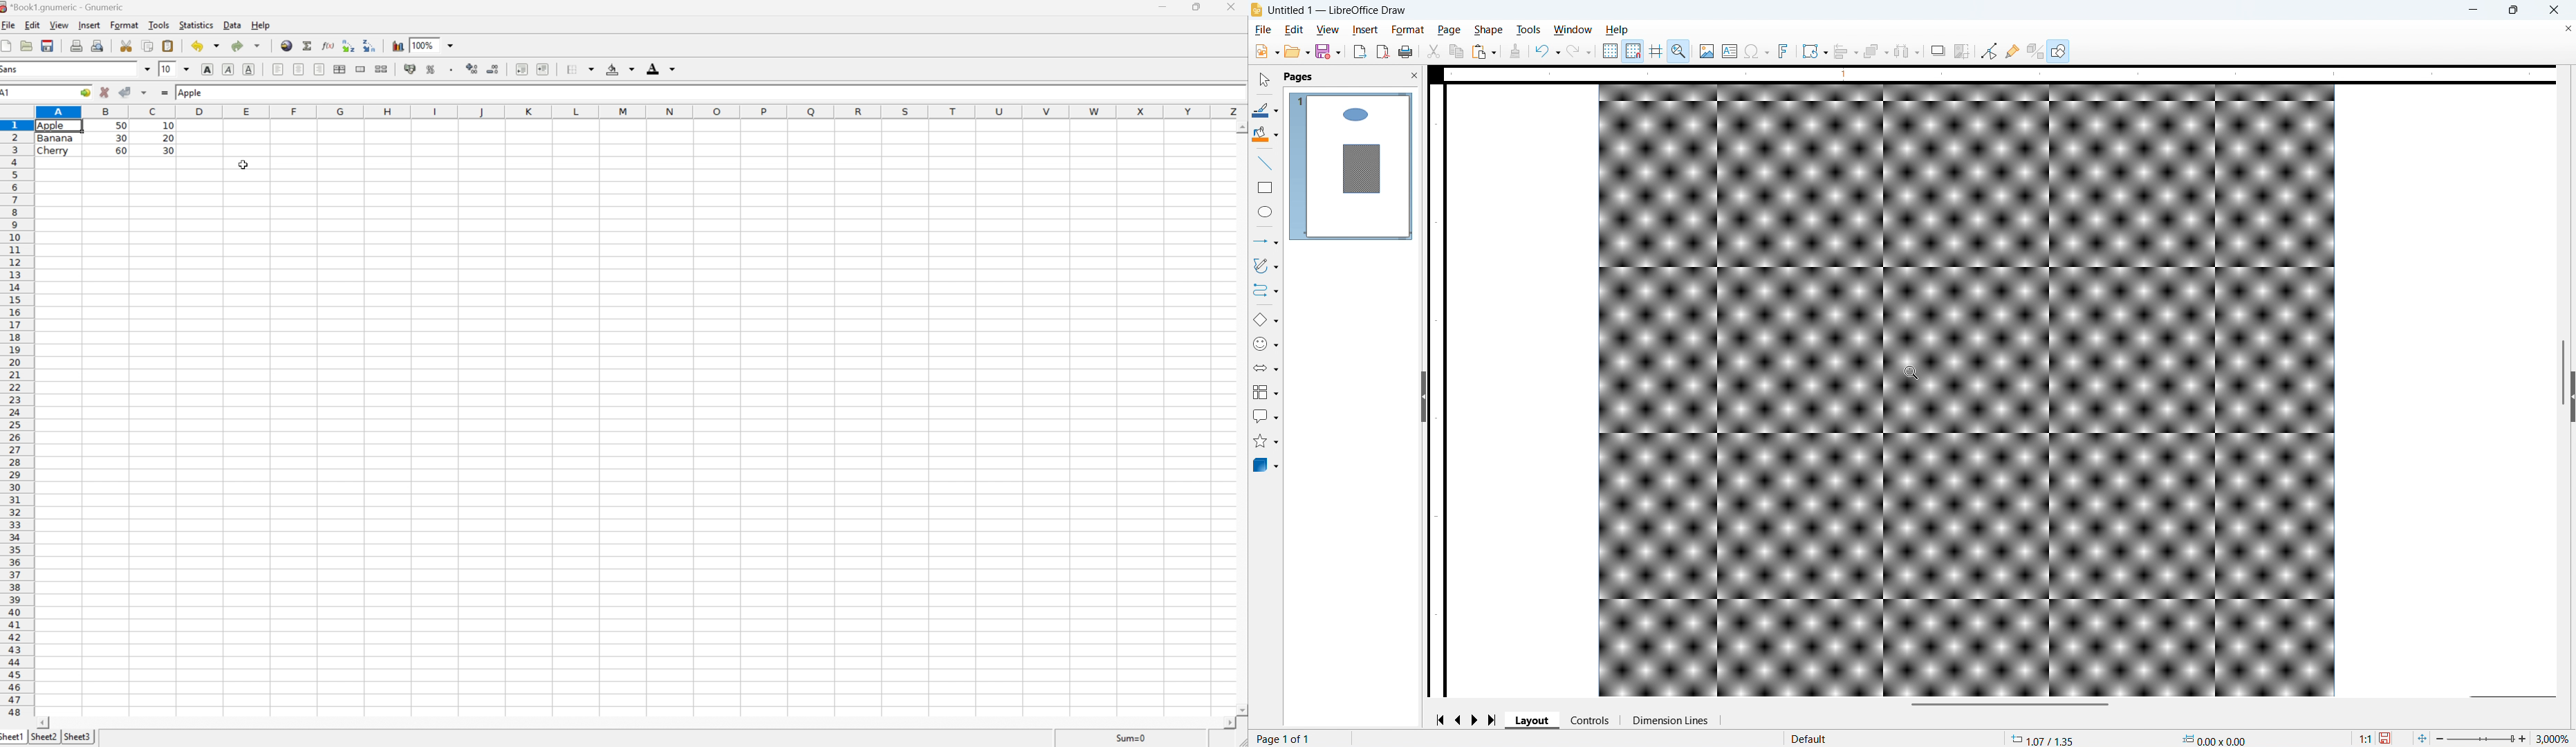  I want to click on Page number , so click(1285, 739).